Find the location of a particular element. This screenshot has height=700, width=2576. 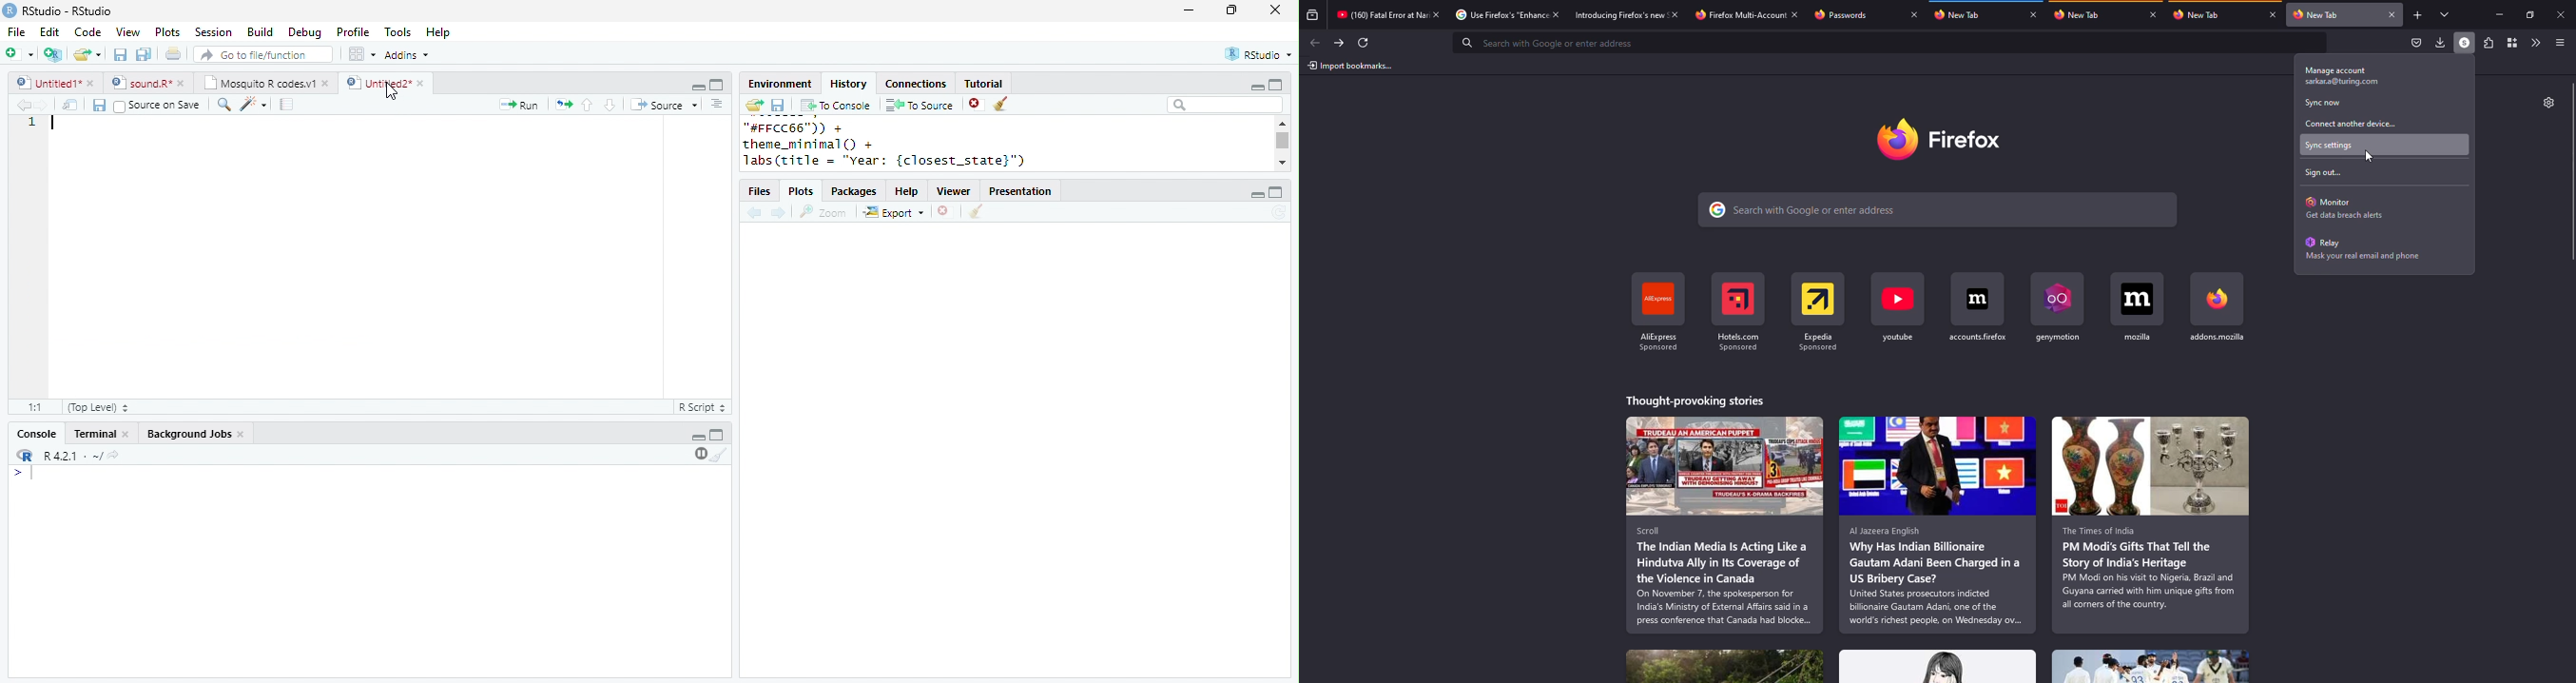

tab is located at coordinates (1611, 14).